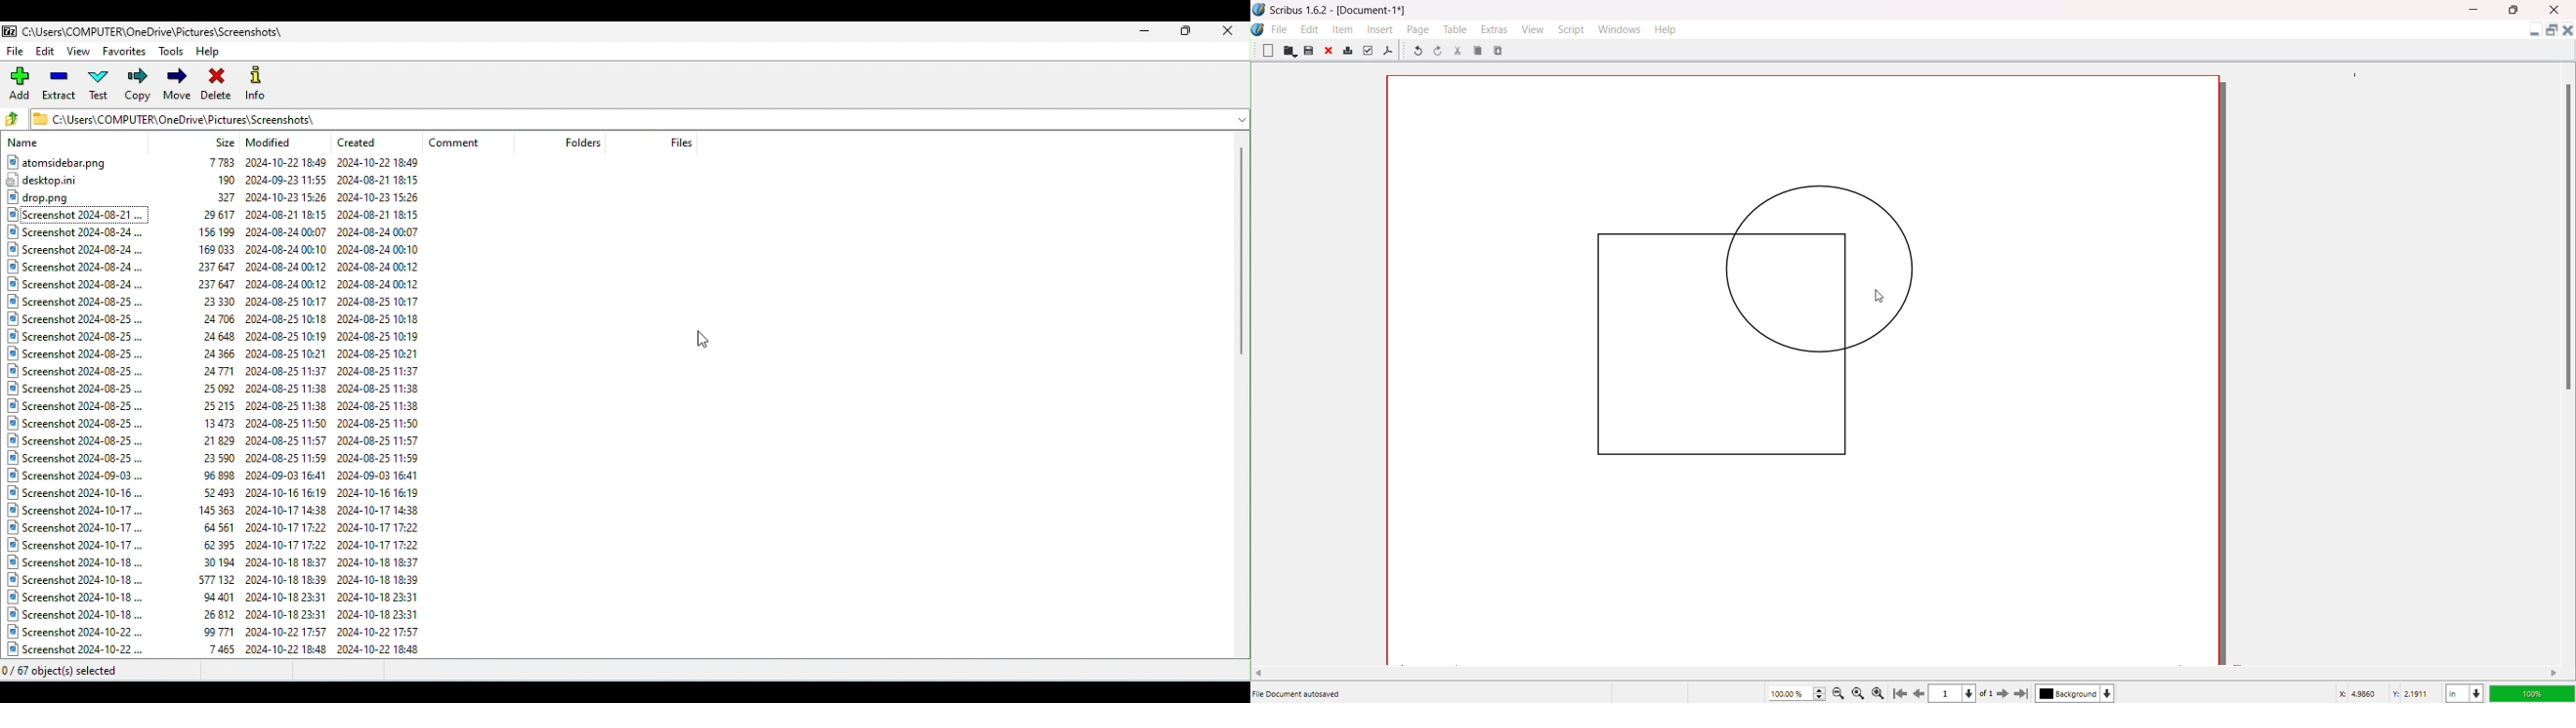  I want to click on Cut, so click(1458, 50).